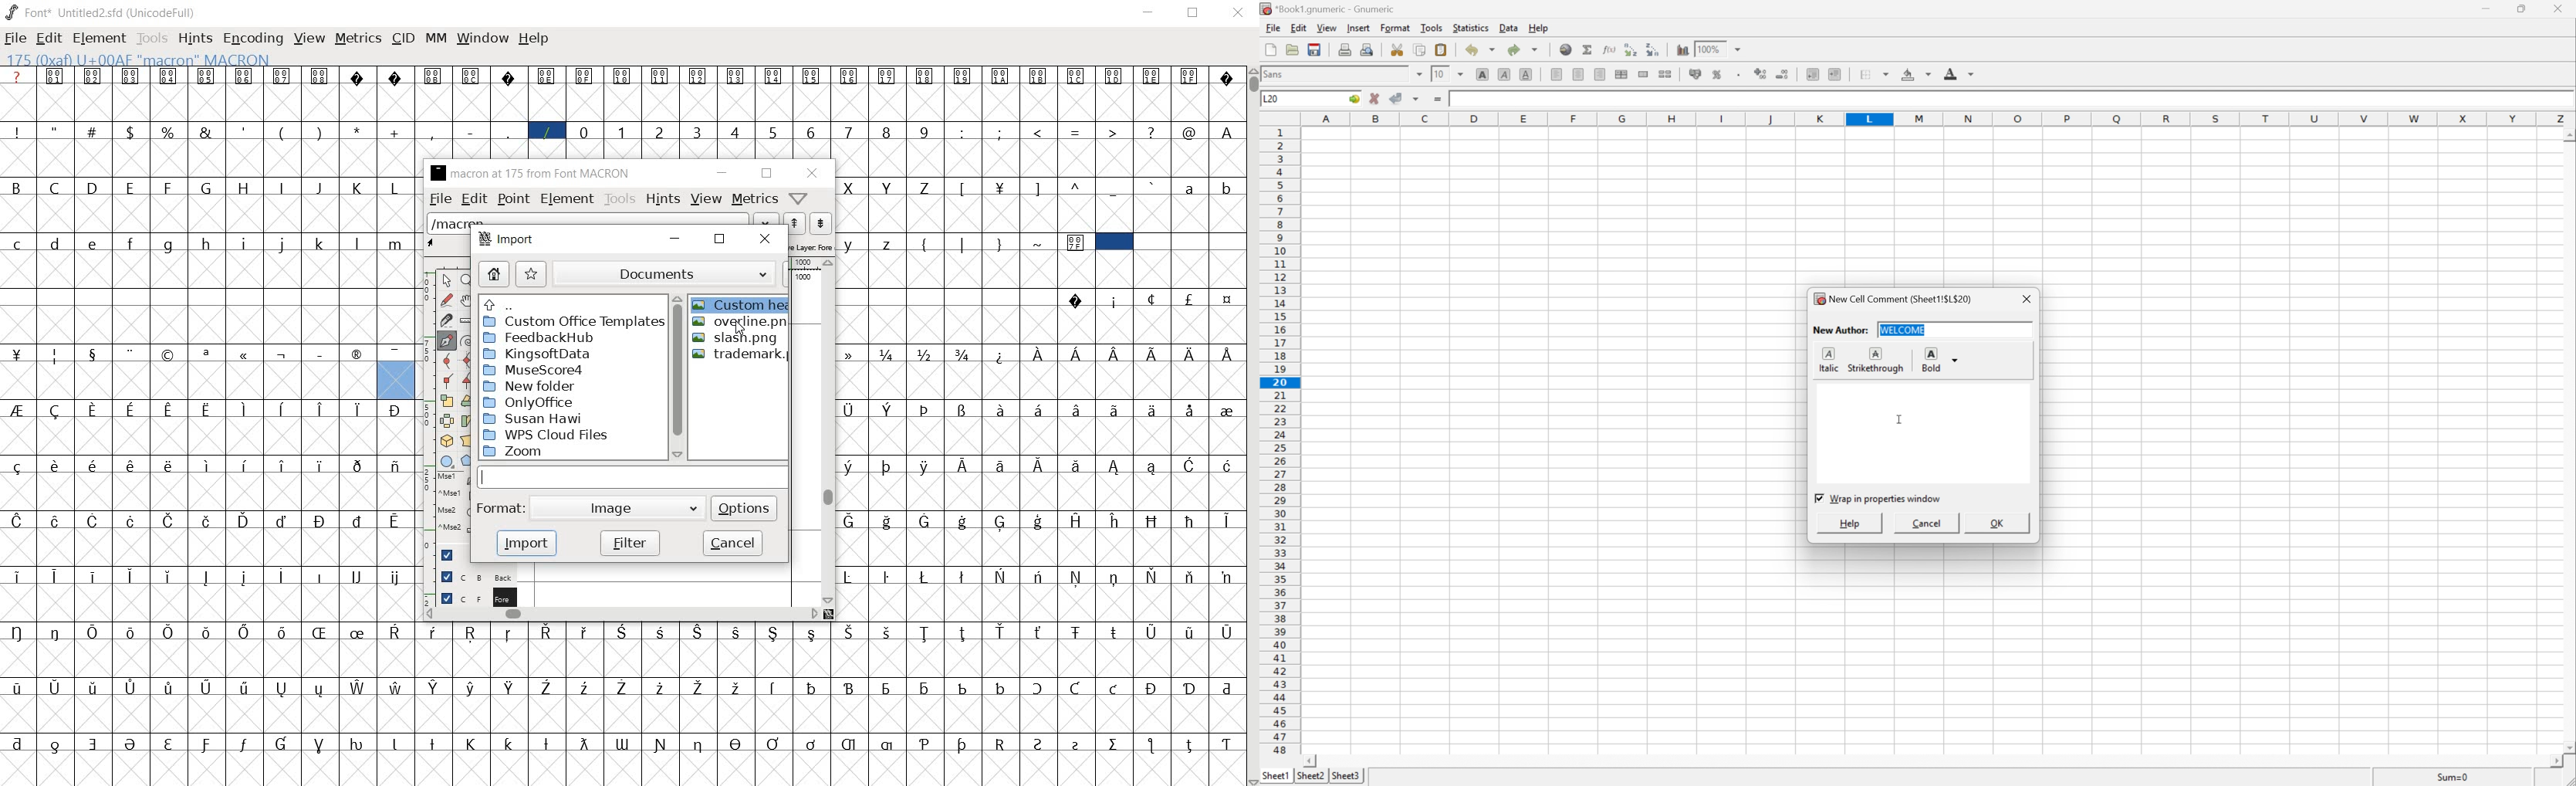 The height and width of the screenshot is (812, 2576). What do you see at coordinates (1151, 76) in the screenshot?
I see `Symbol` at bounding box center [1151, 76].